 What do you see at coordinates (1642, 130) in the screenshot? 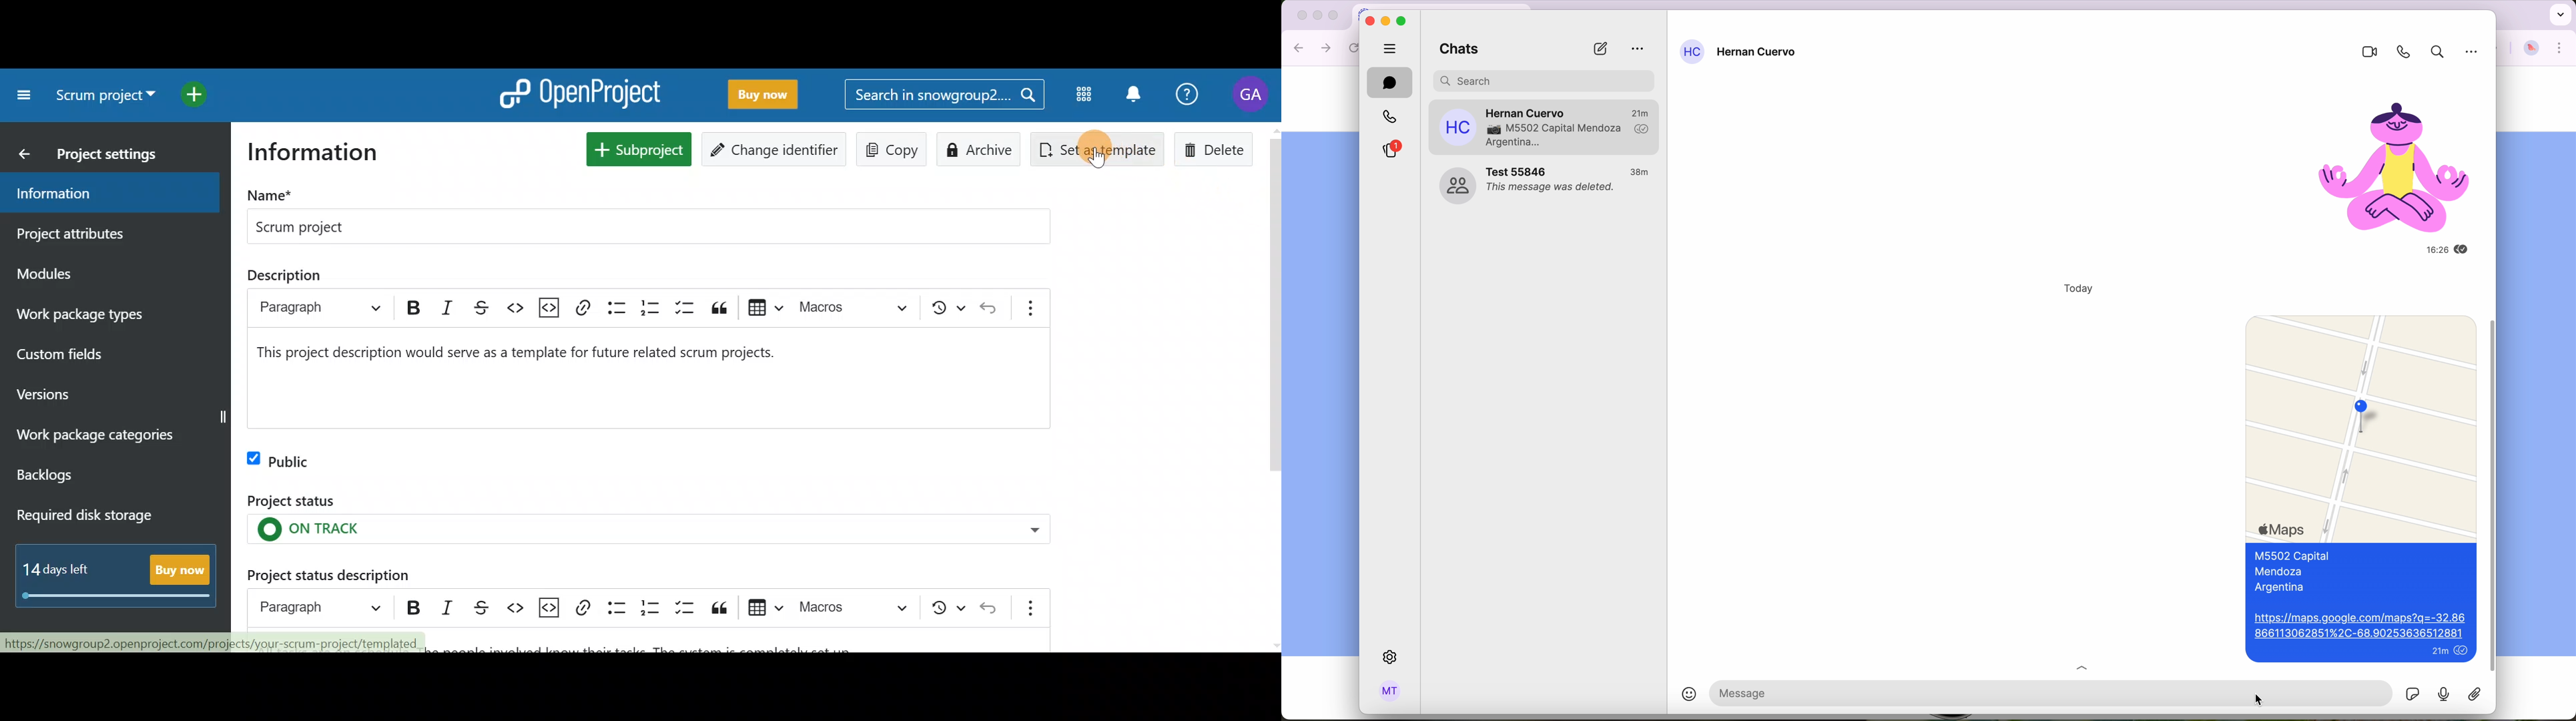
I see `delivered` at bounding box center [1642, 130].